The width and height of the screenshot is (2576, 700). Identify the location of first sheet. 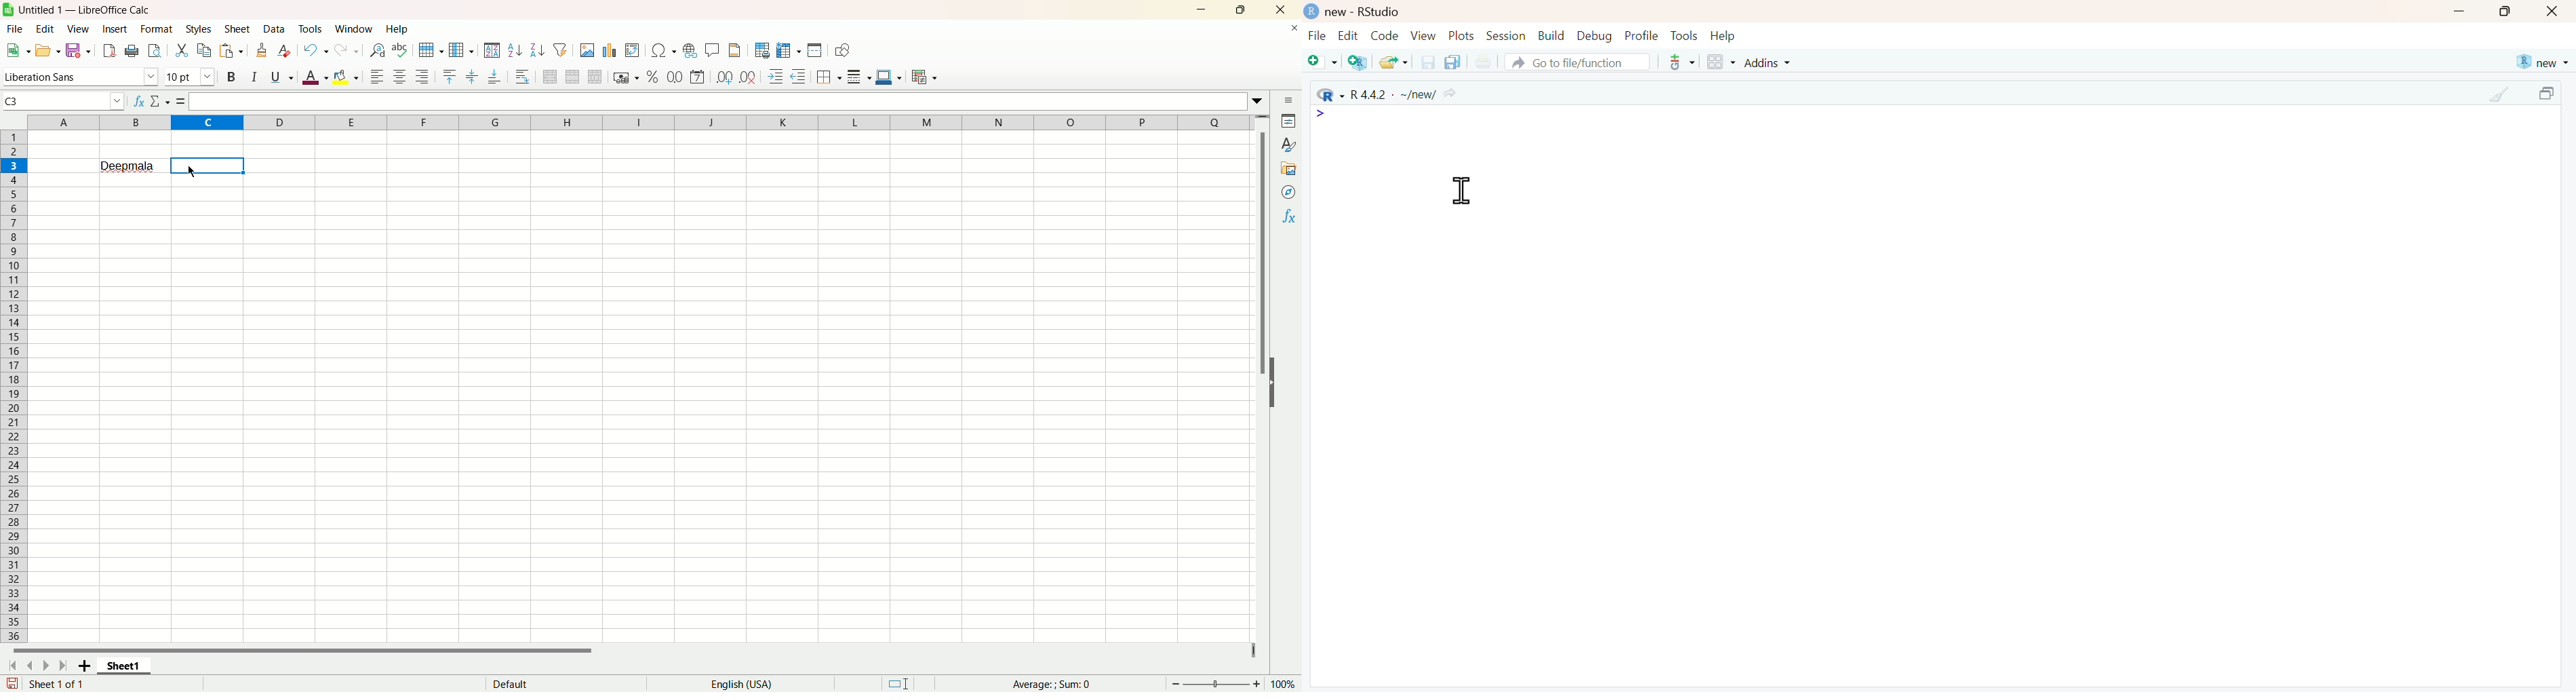
(12, 668).